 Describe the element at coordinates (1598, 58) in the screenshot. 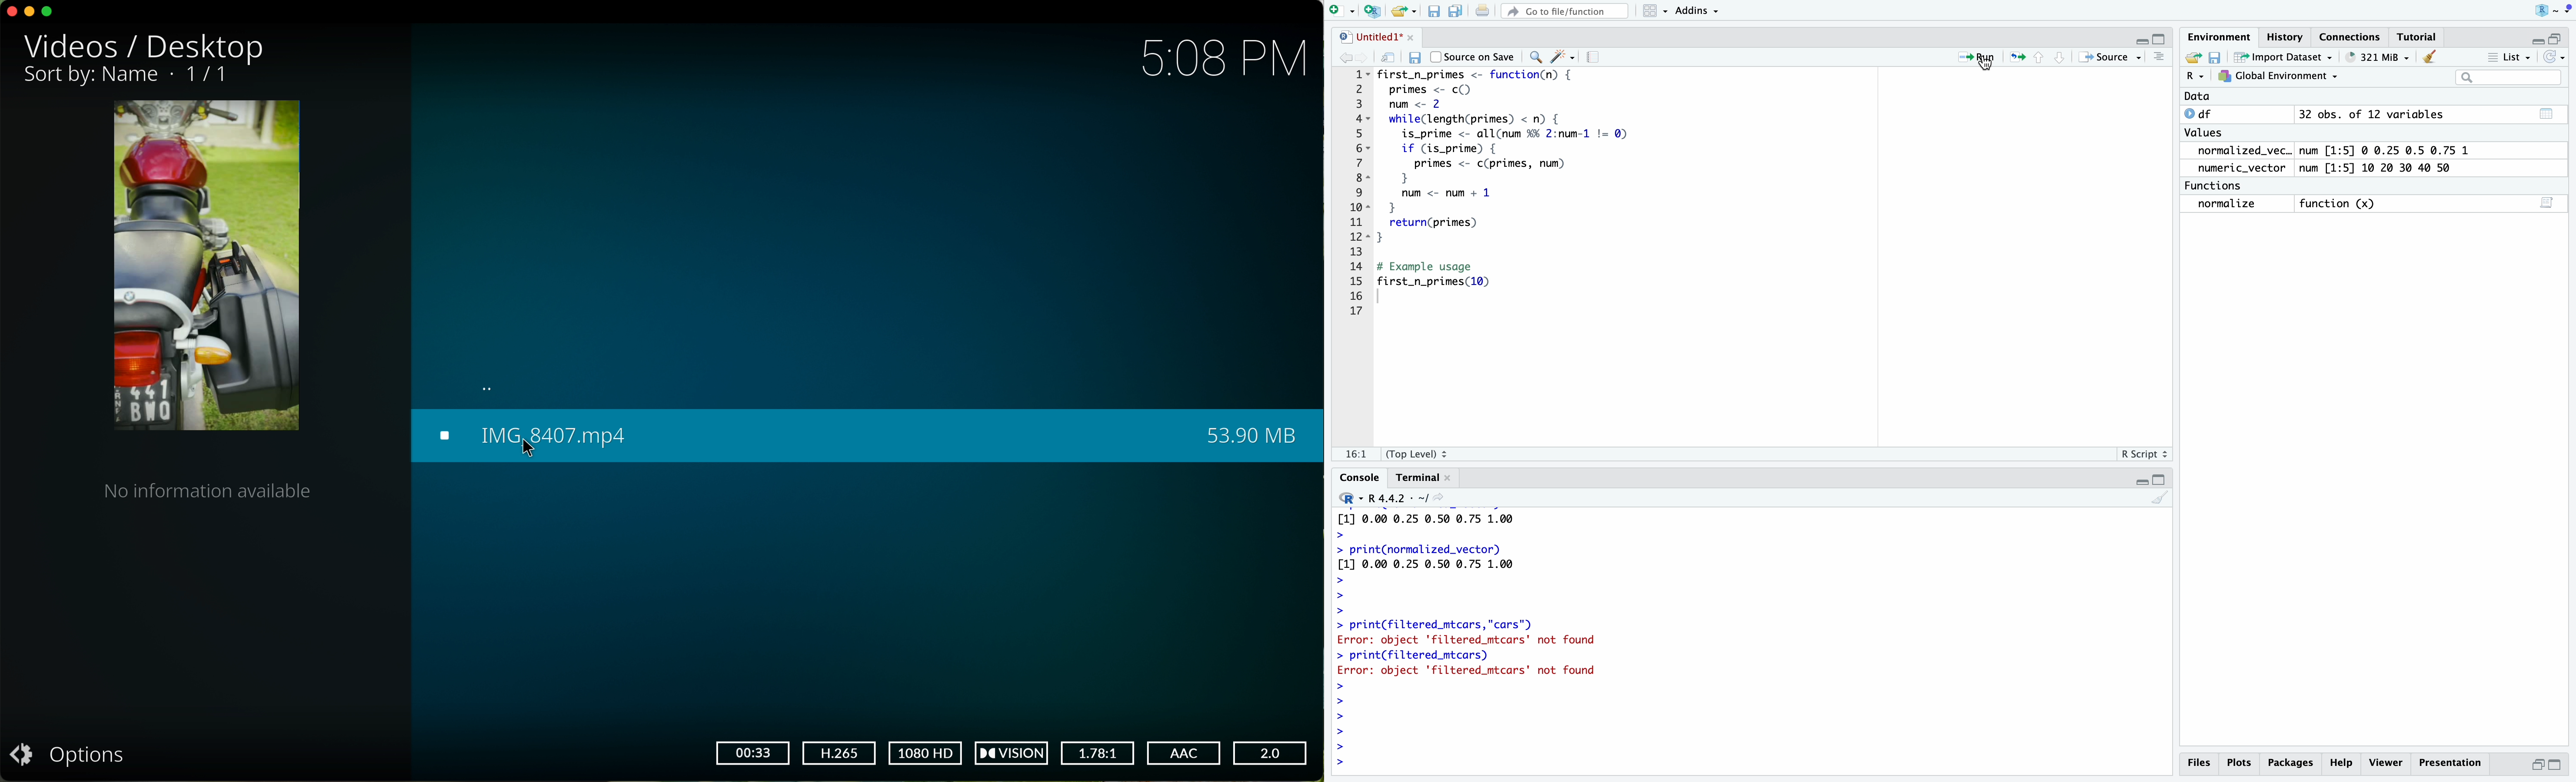

I see `compile report` at that location.